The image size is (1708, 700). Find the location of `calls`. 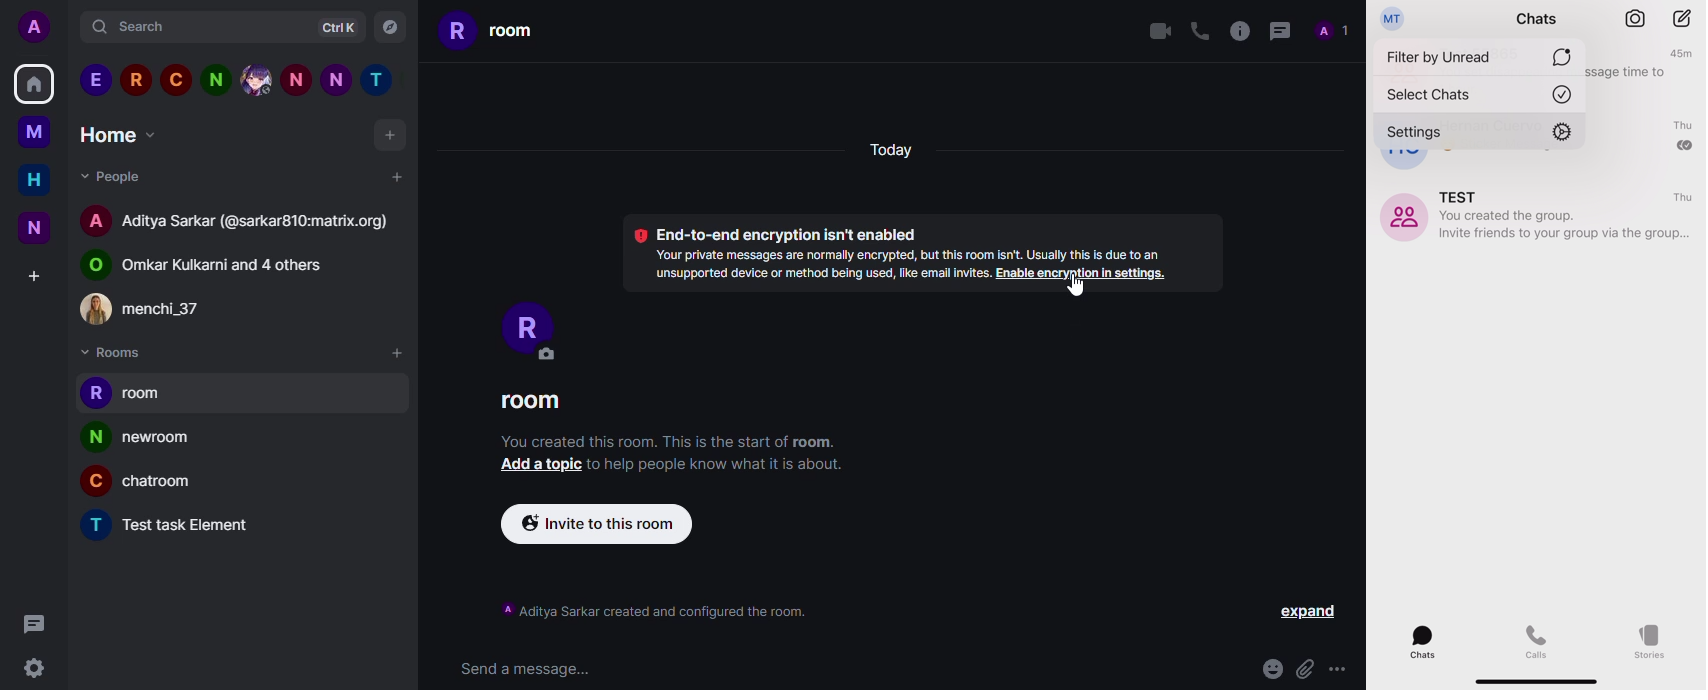

calls is located at coordinates (1537, 640).